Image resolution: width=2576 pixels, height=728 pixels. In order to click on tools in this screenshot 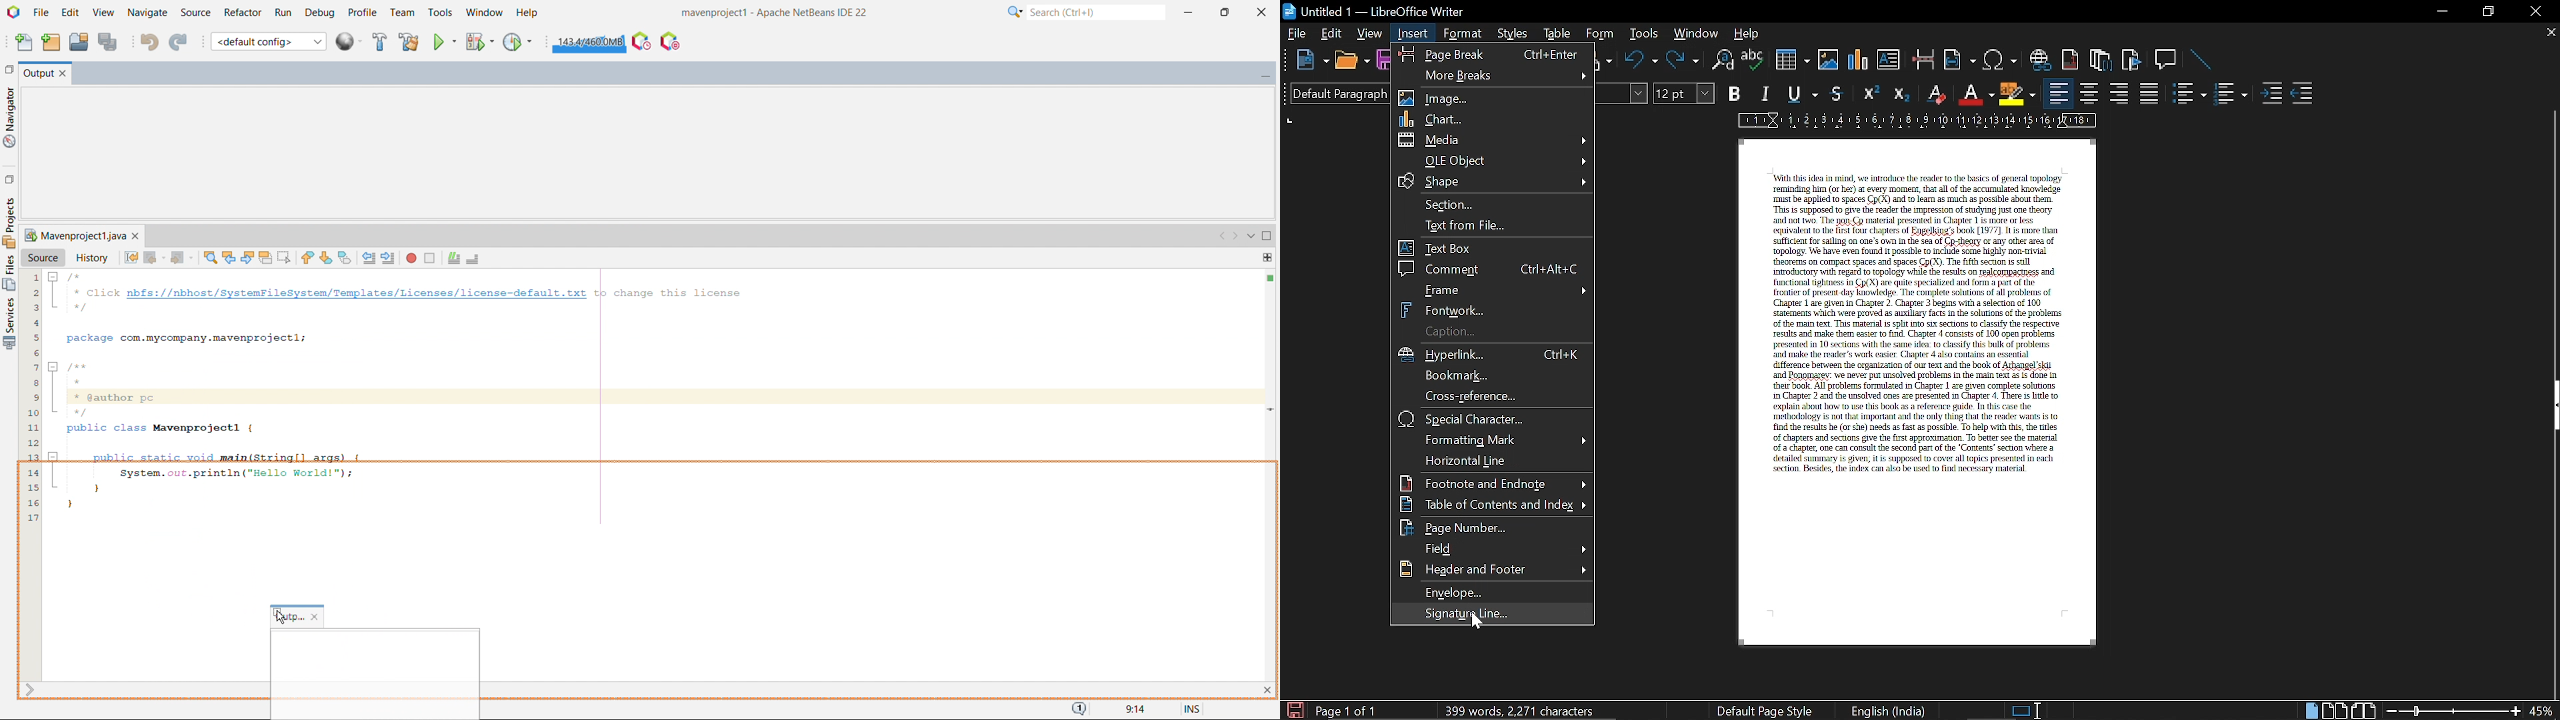, I will do `click(1644, 35)`.